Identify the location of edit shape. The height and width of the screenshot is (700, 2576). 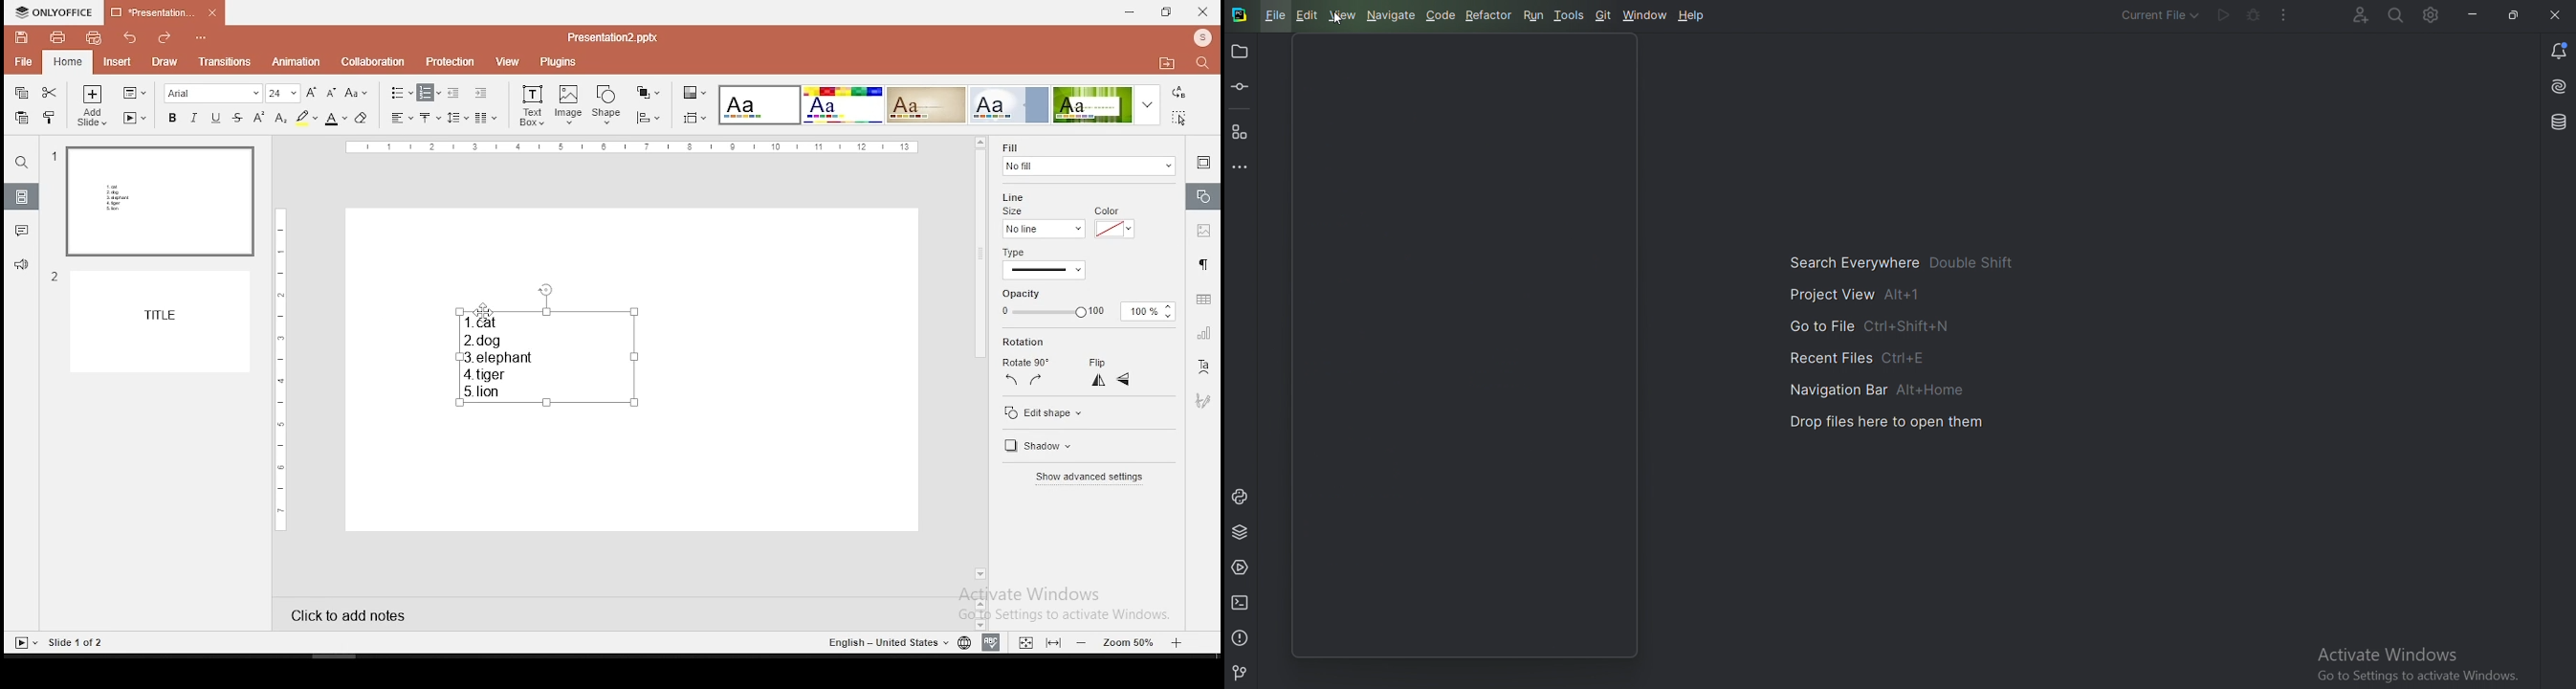
(1088, 411).